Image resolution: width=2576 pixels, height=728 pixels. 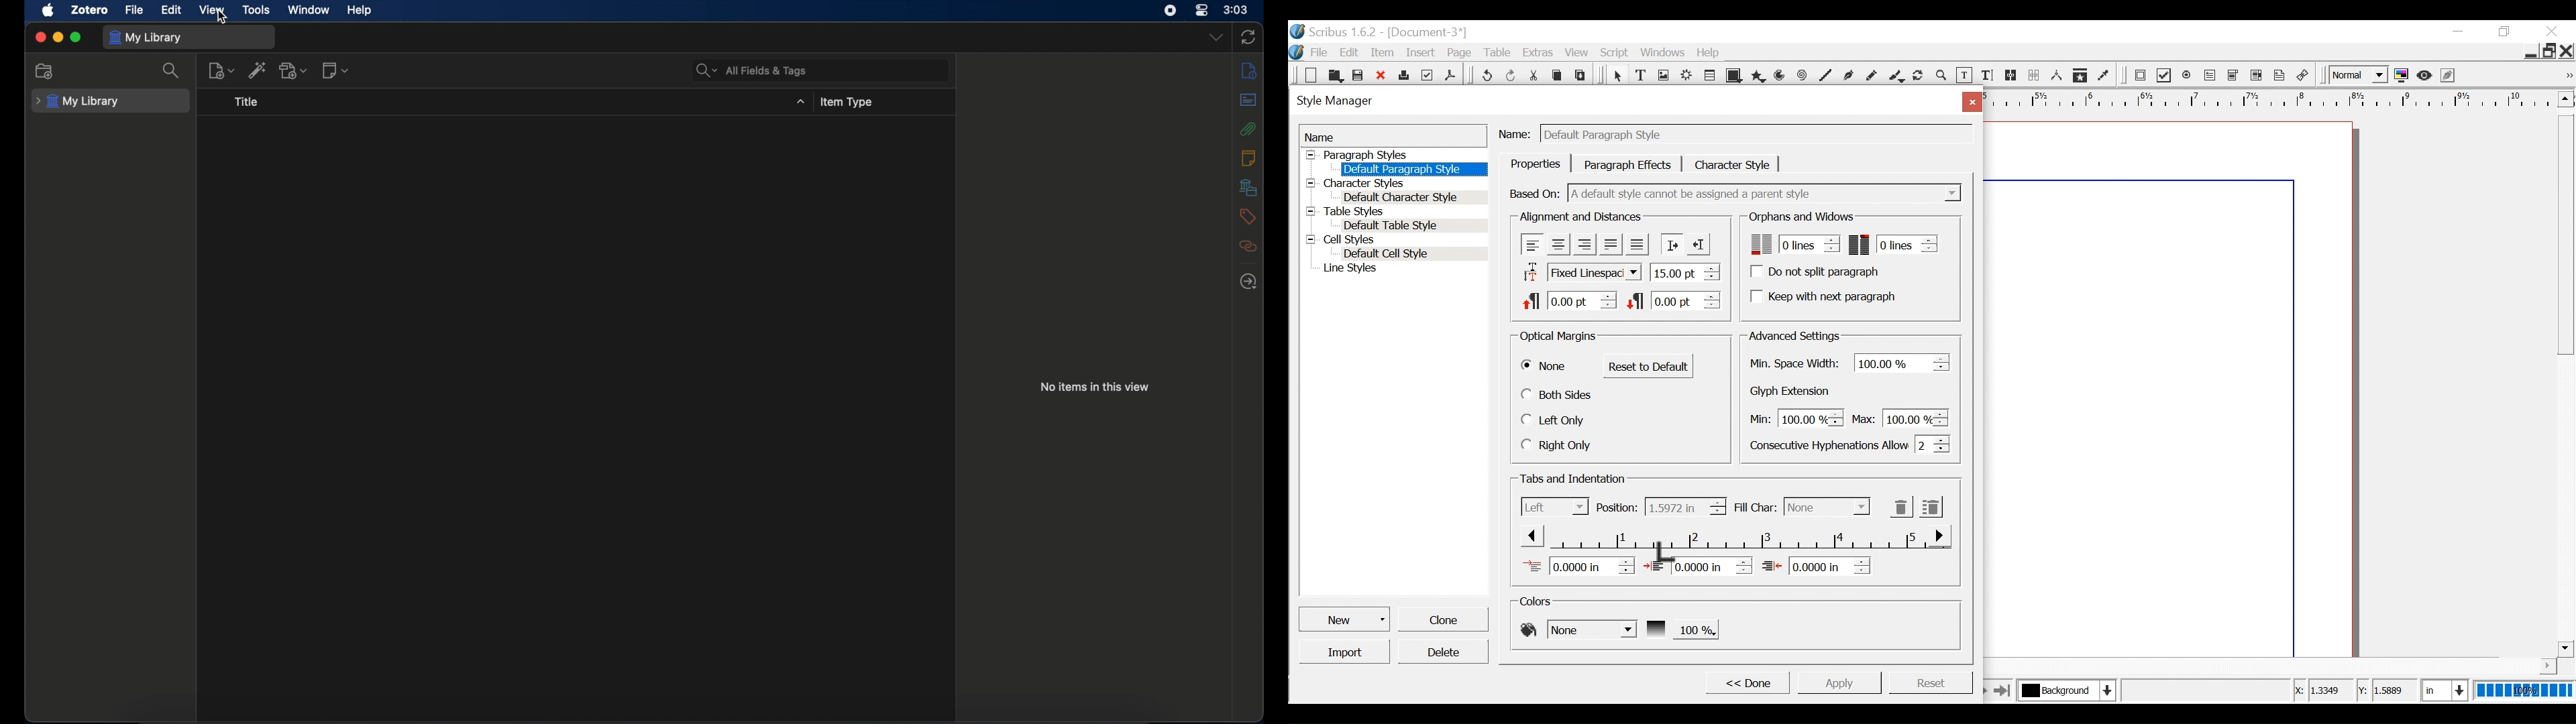 What do you see at coordinates (1556, 444) in the screenshot?
I see `(un)select Right only` at bounding box center [1556, 444].